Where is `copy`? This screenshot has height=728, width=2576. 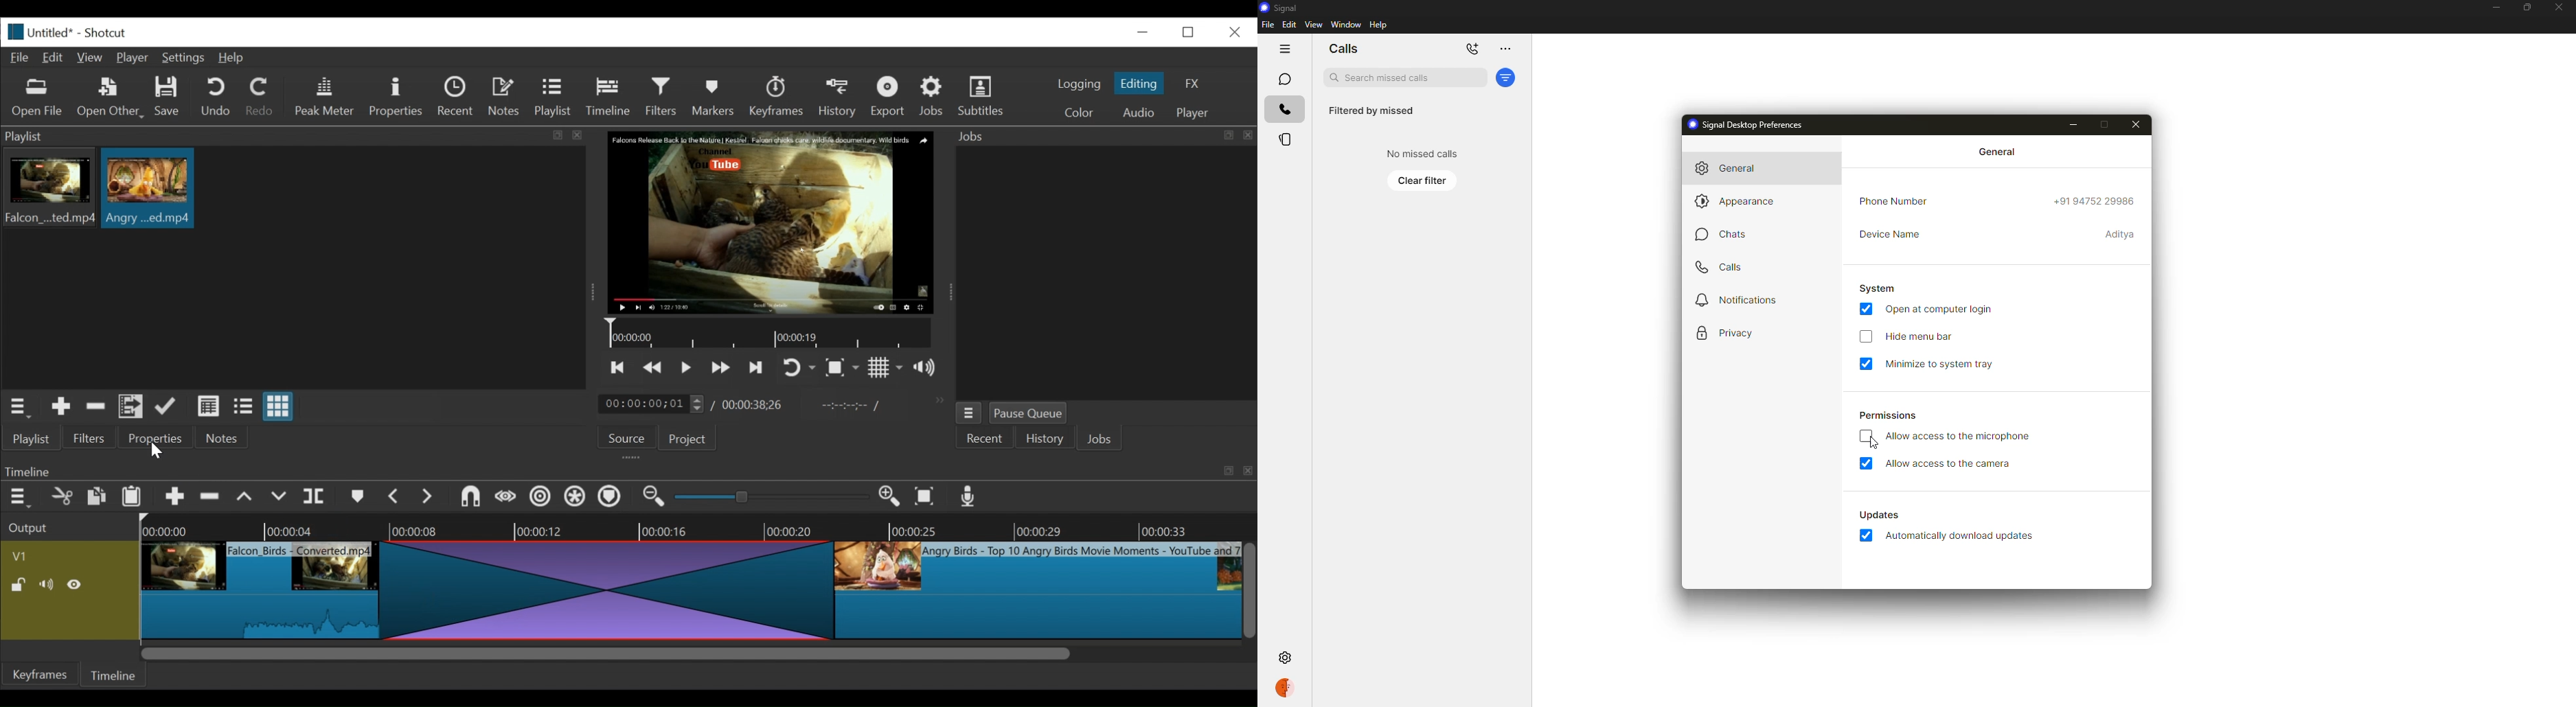
copy is located at coordinates (98, 498).